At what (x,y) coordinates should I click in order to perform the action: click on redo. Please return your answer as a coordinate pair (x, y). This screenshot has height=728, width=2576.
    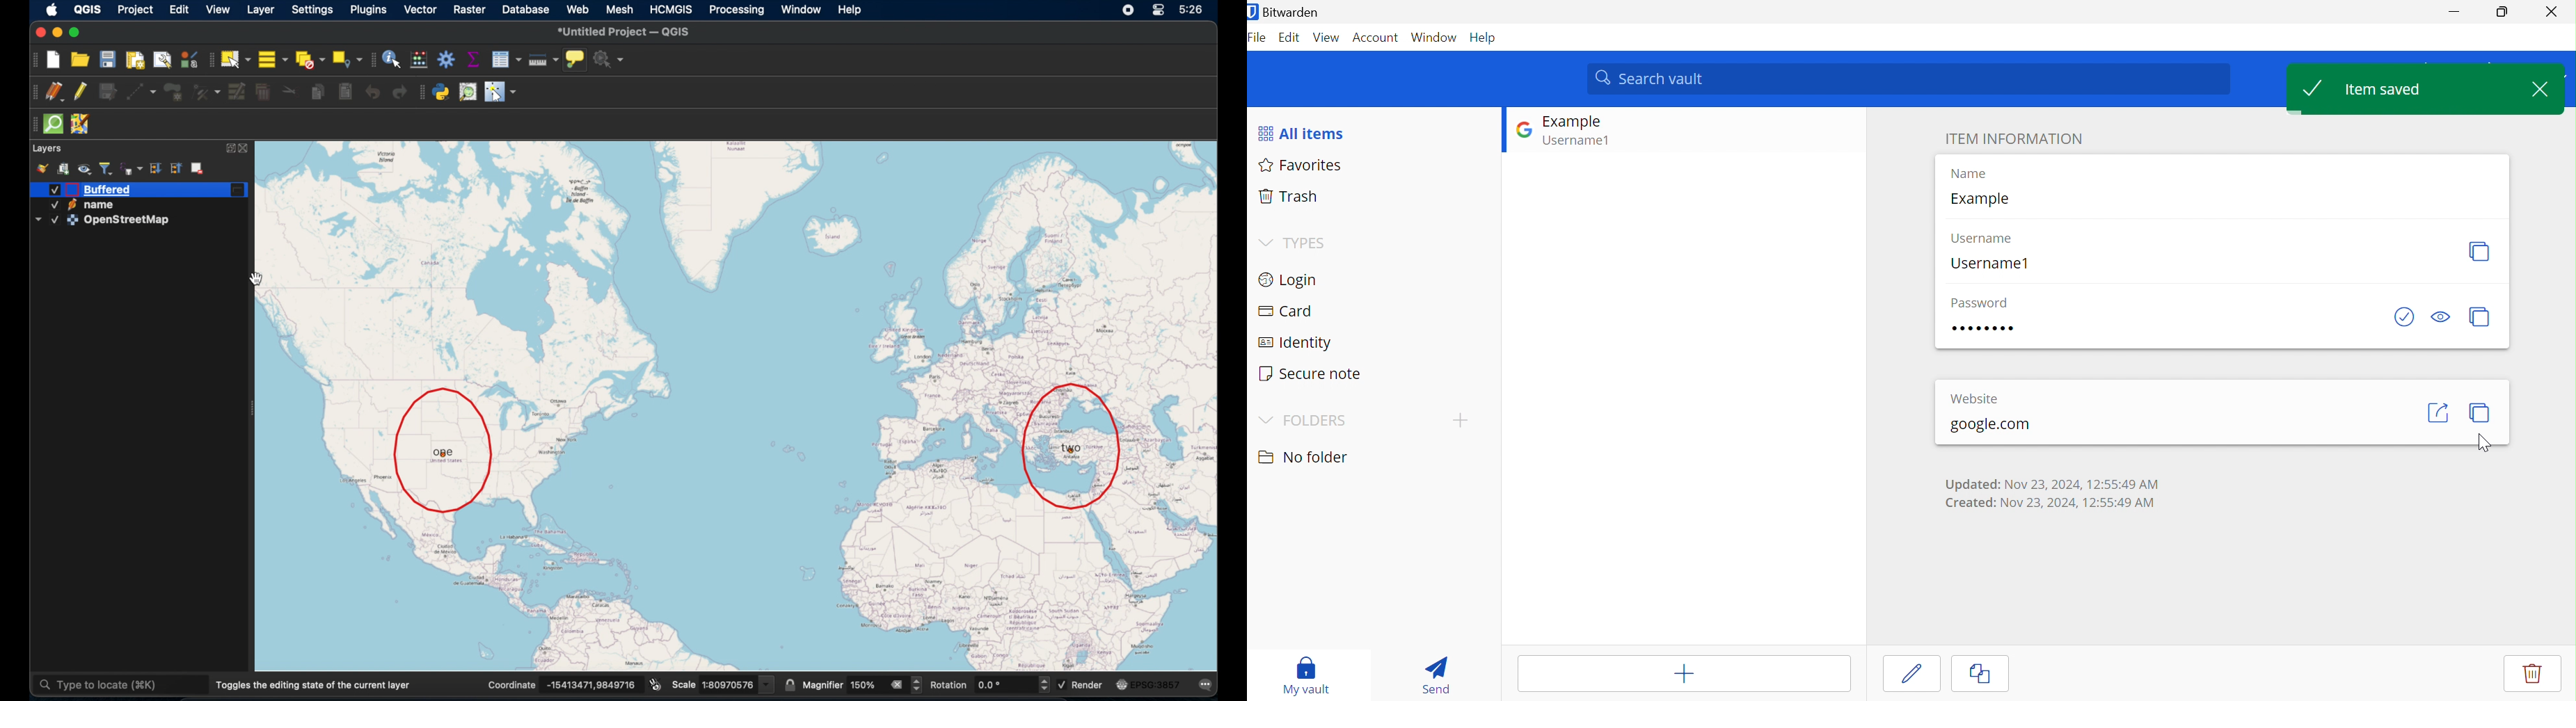
    Looking at the image, I should click on (399, 92).